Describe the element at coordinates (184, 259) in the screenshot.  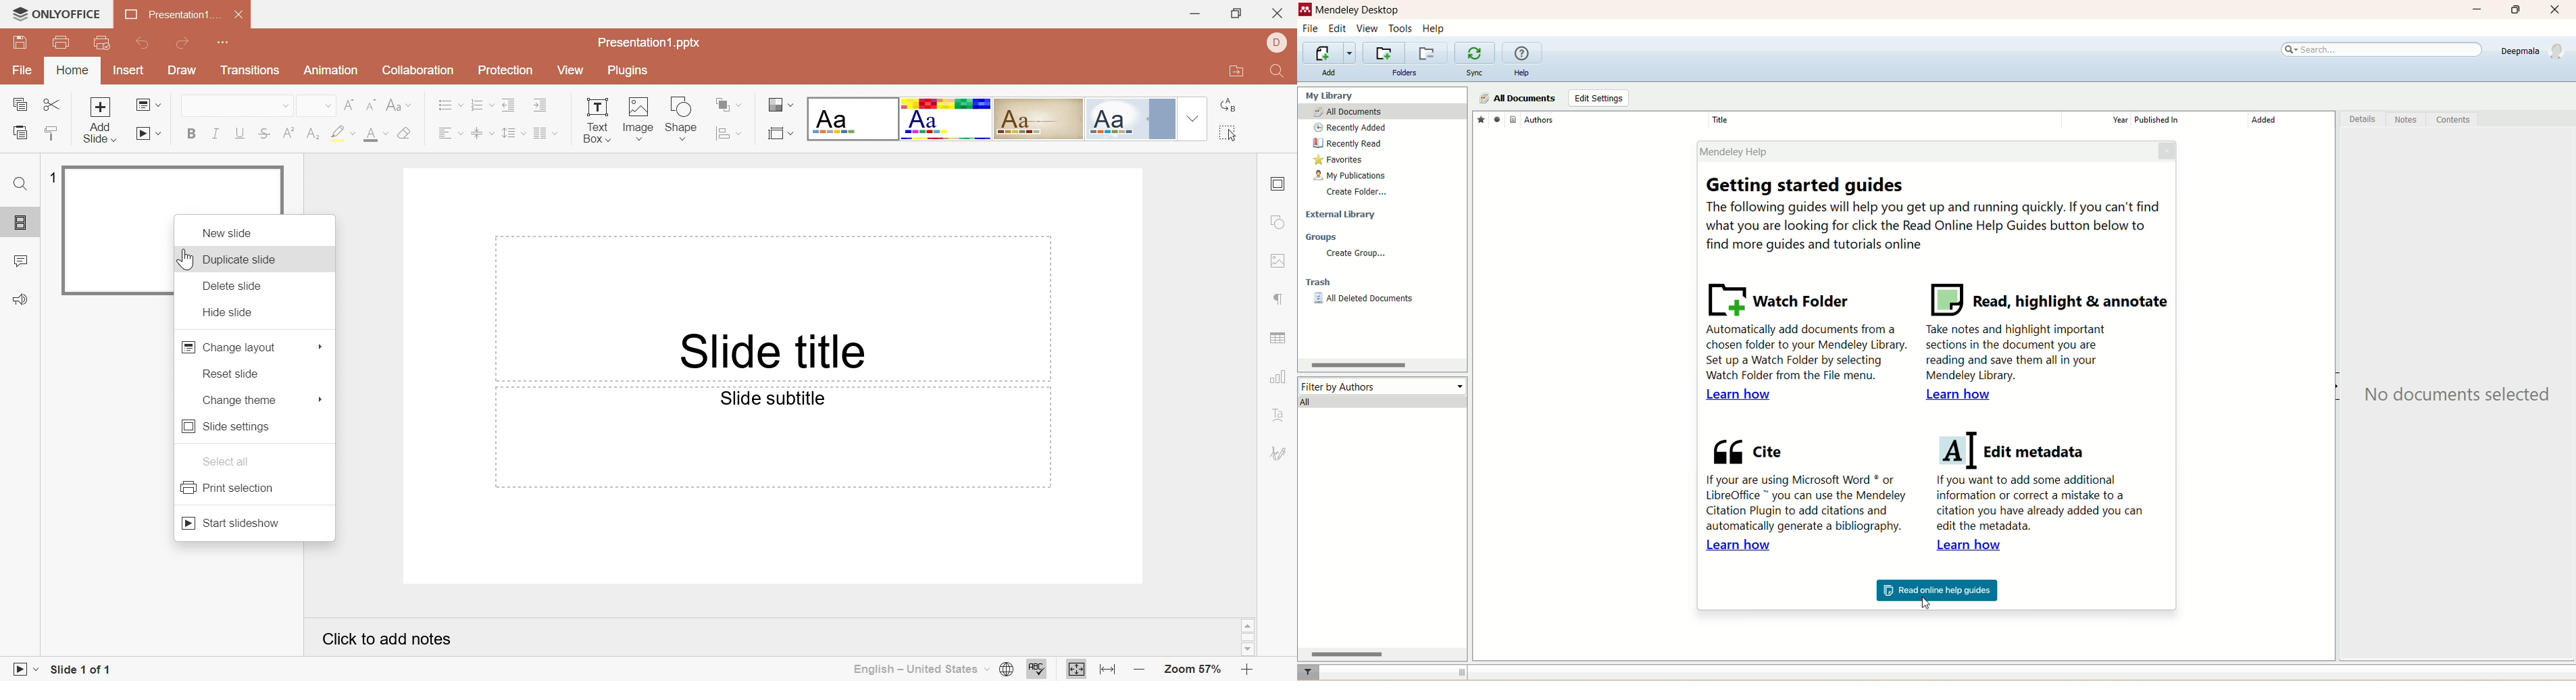
I see `Cursor` at that location.